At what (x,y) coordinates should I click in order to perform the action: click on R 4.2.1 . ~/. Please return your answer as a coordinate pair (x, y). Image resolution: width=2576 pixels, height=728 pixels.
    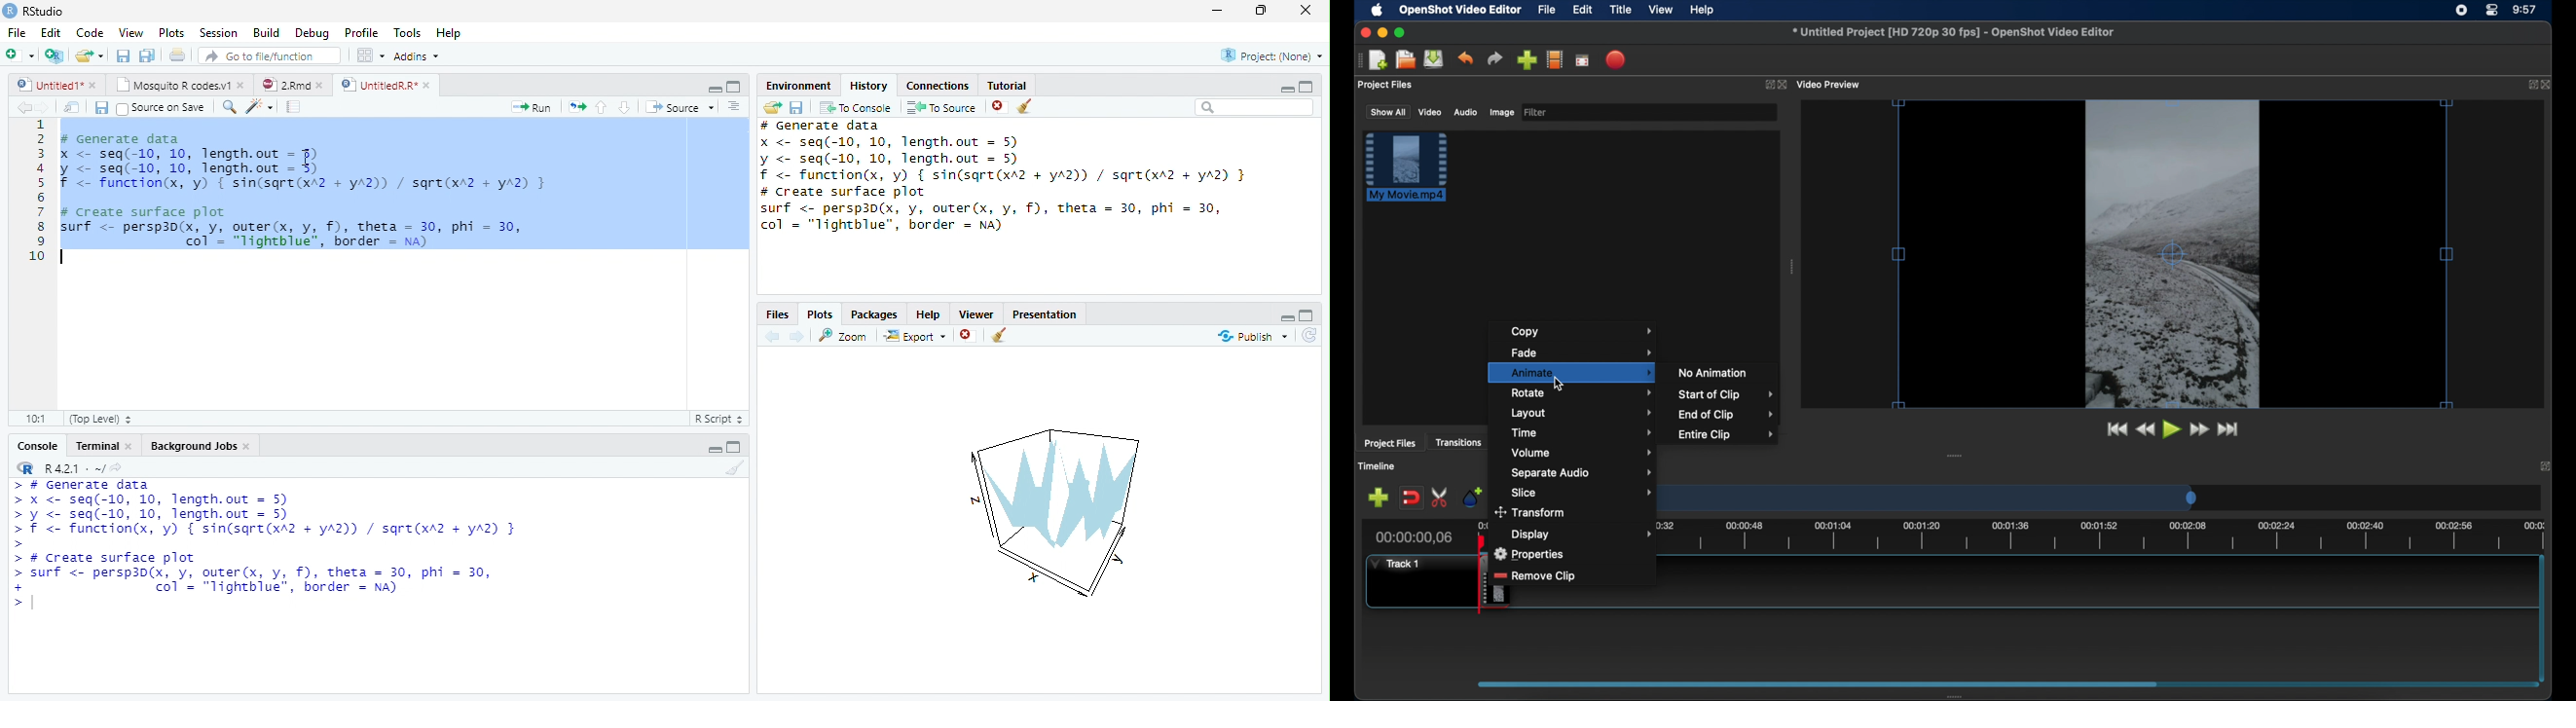
    Looking at the image, I should click on (74, 467).